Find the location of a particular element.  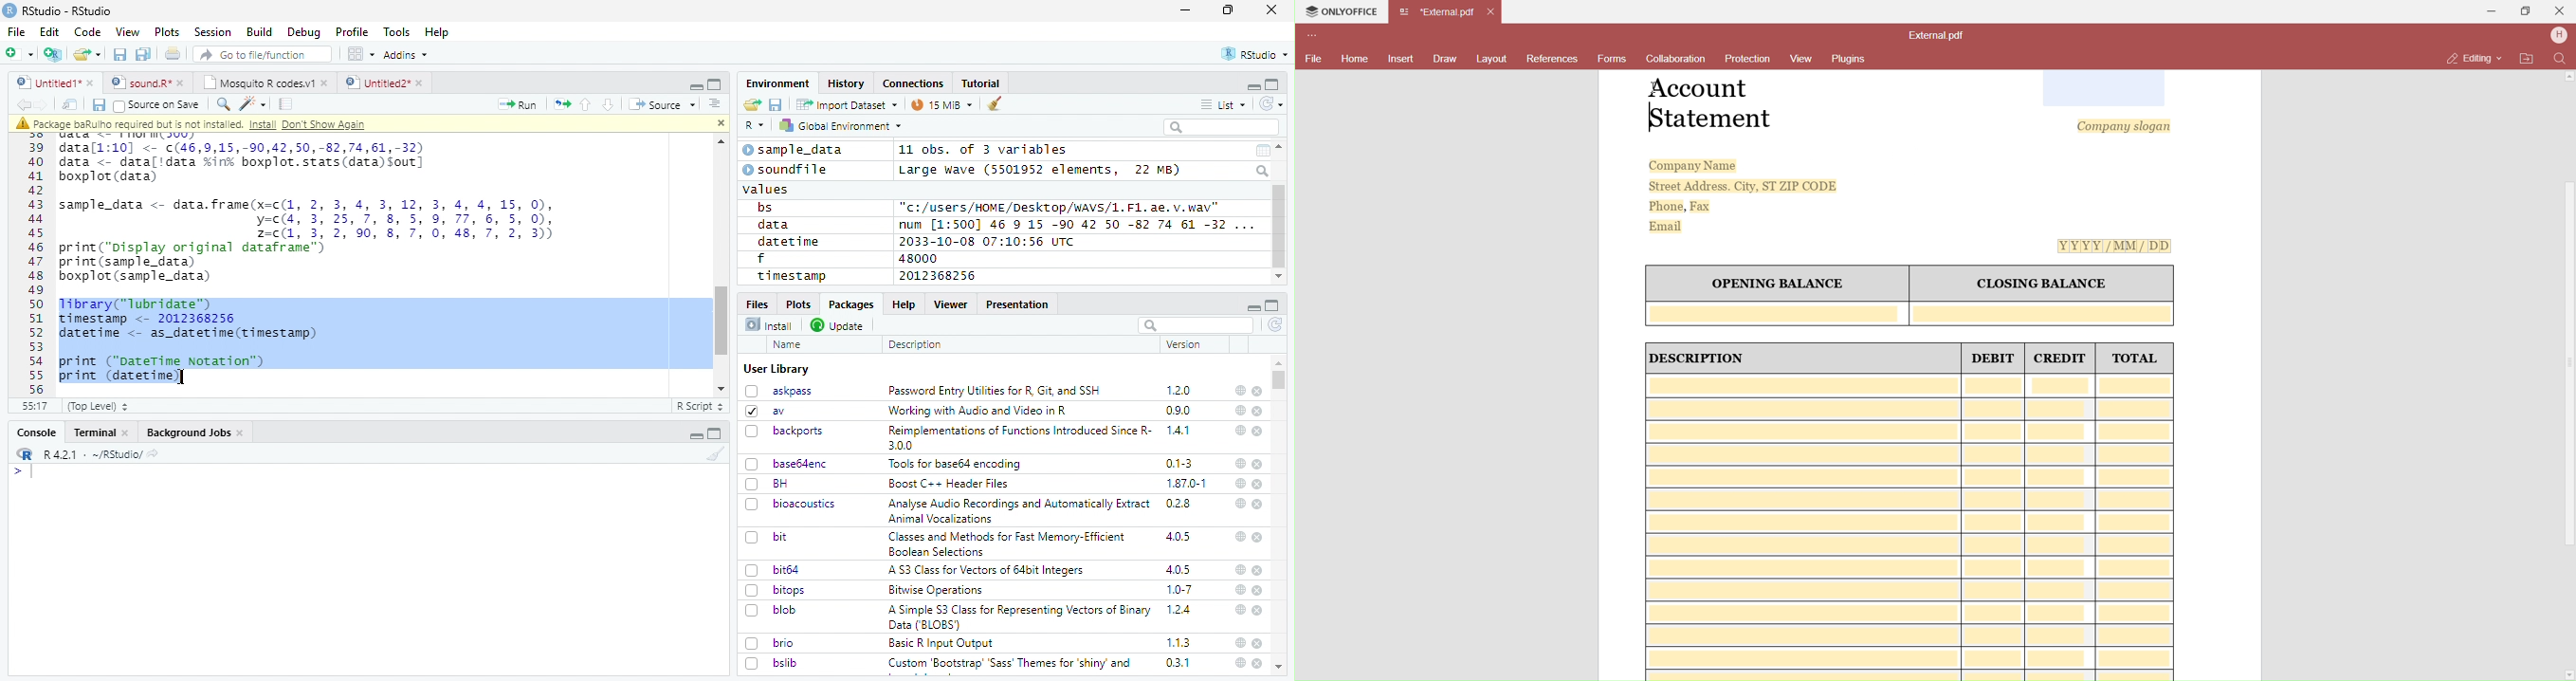

Code tools is located at coordinates (251, 103).